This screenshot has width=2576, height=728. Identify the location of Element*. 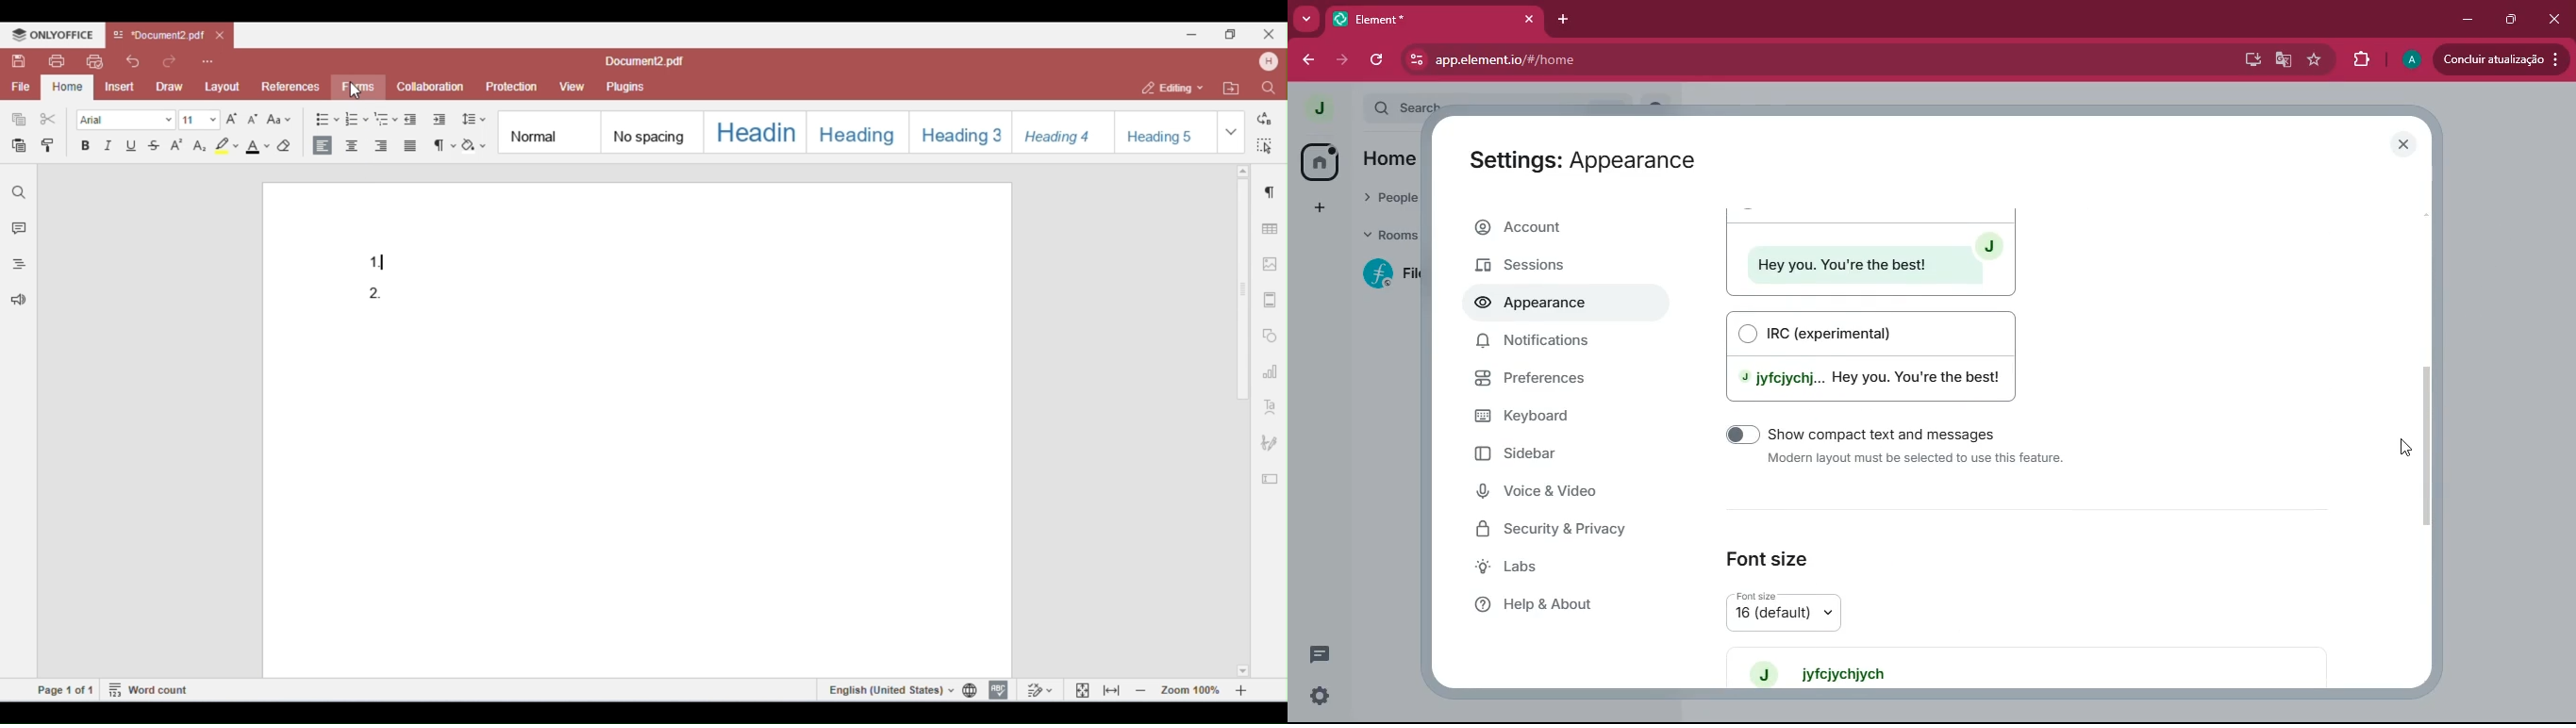
(1419, 20).